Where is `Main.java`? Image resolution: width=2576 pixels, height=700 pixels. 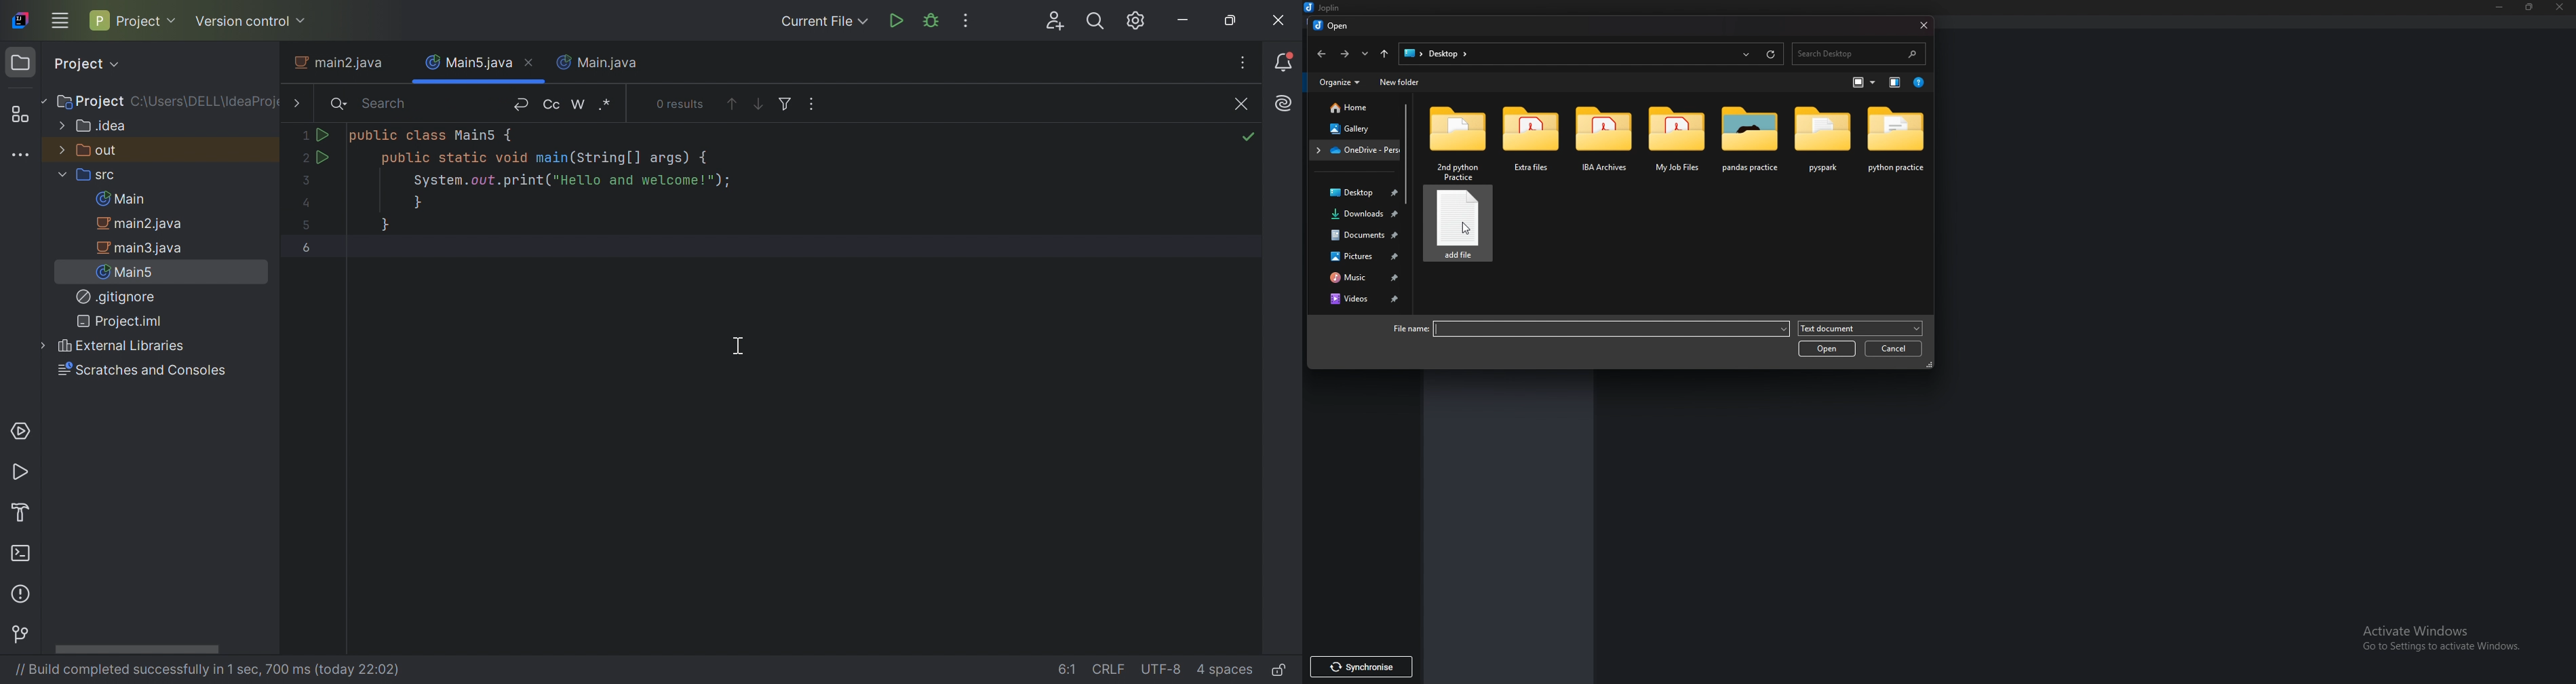
Main.java is located at coordinates (598, 62).